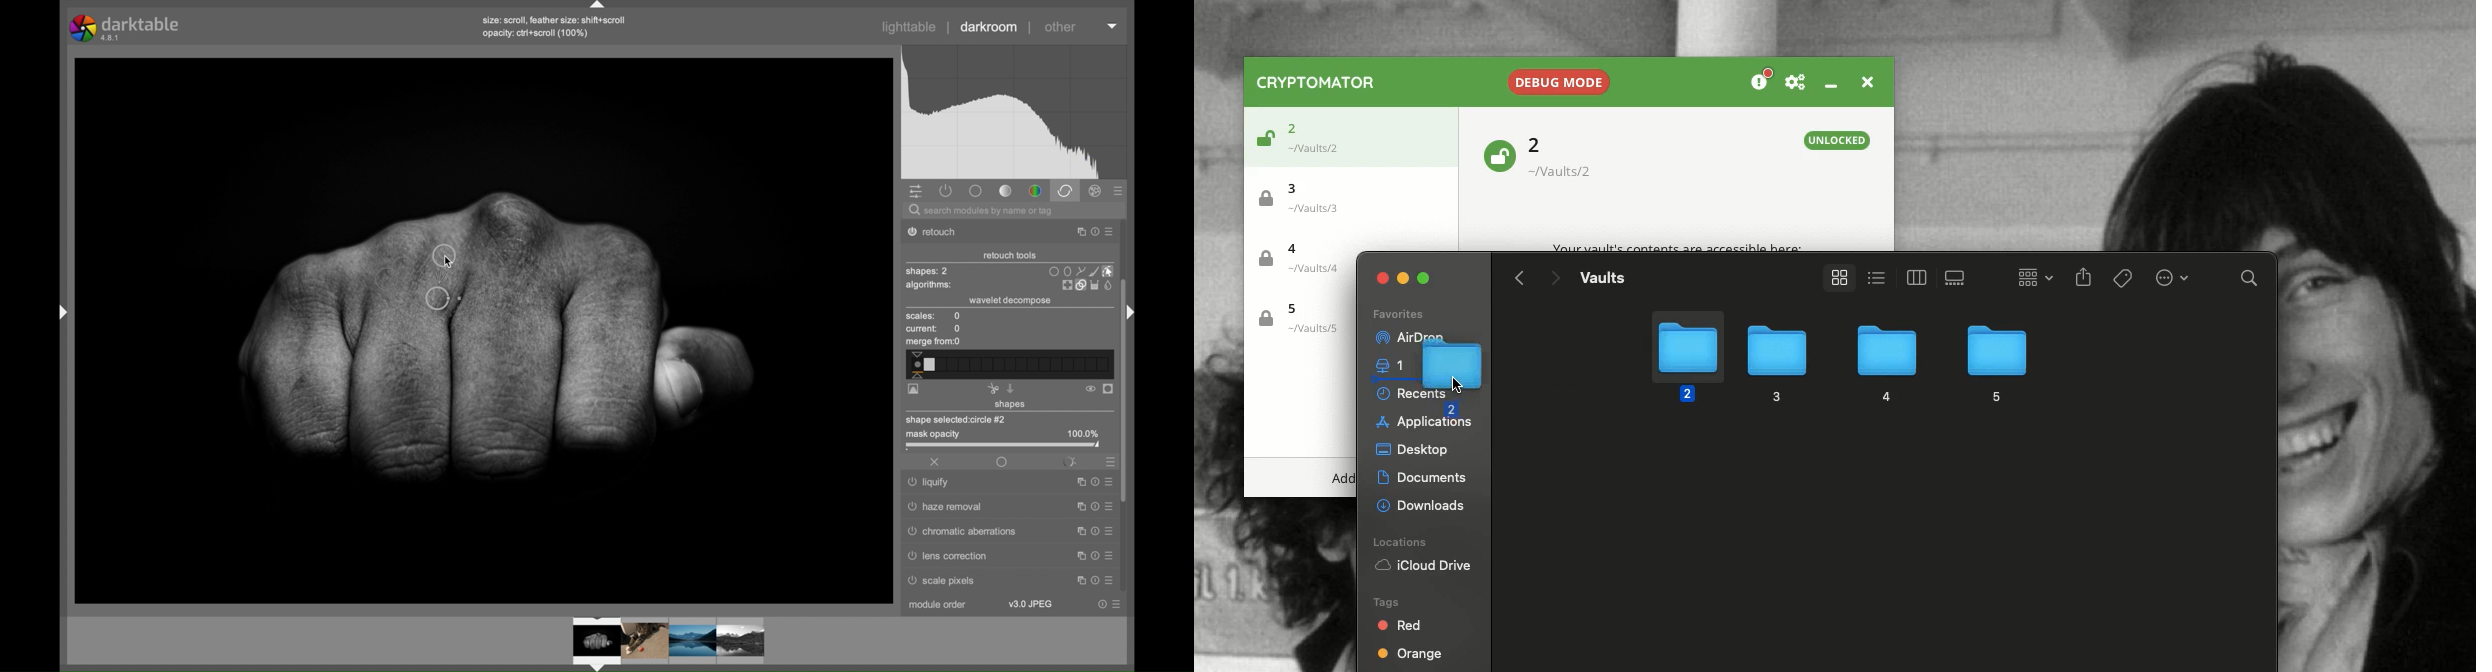  What do you see at coordinates (1011, 405) in the screenshot?
I see `shapes` at bounding box center [1011, 405].